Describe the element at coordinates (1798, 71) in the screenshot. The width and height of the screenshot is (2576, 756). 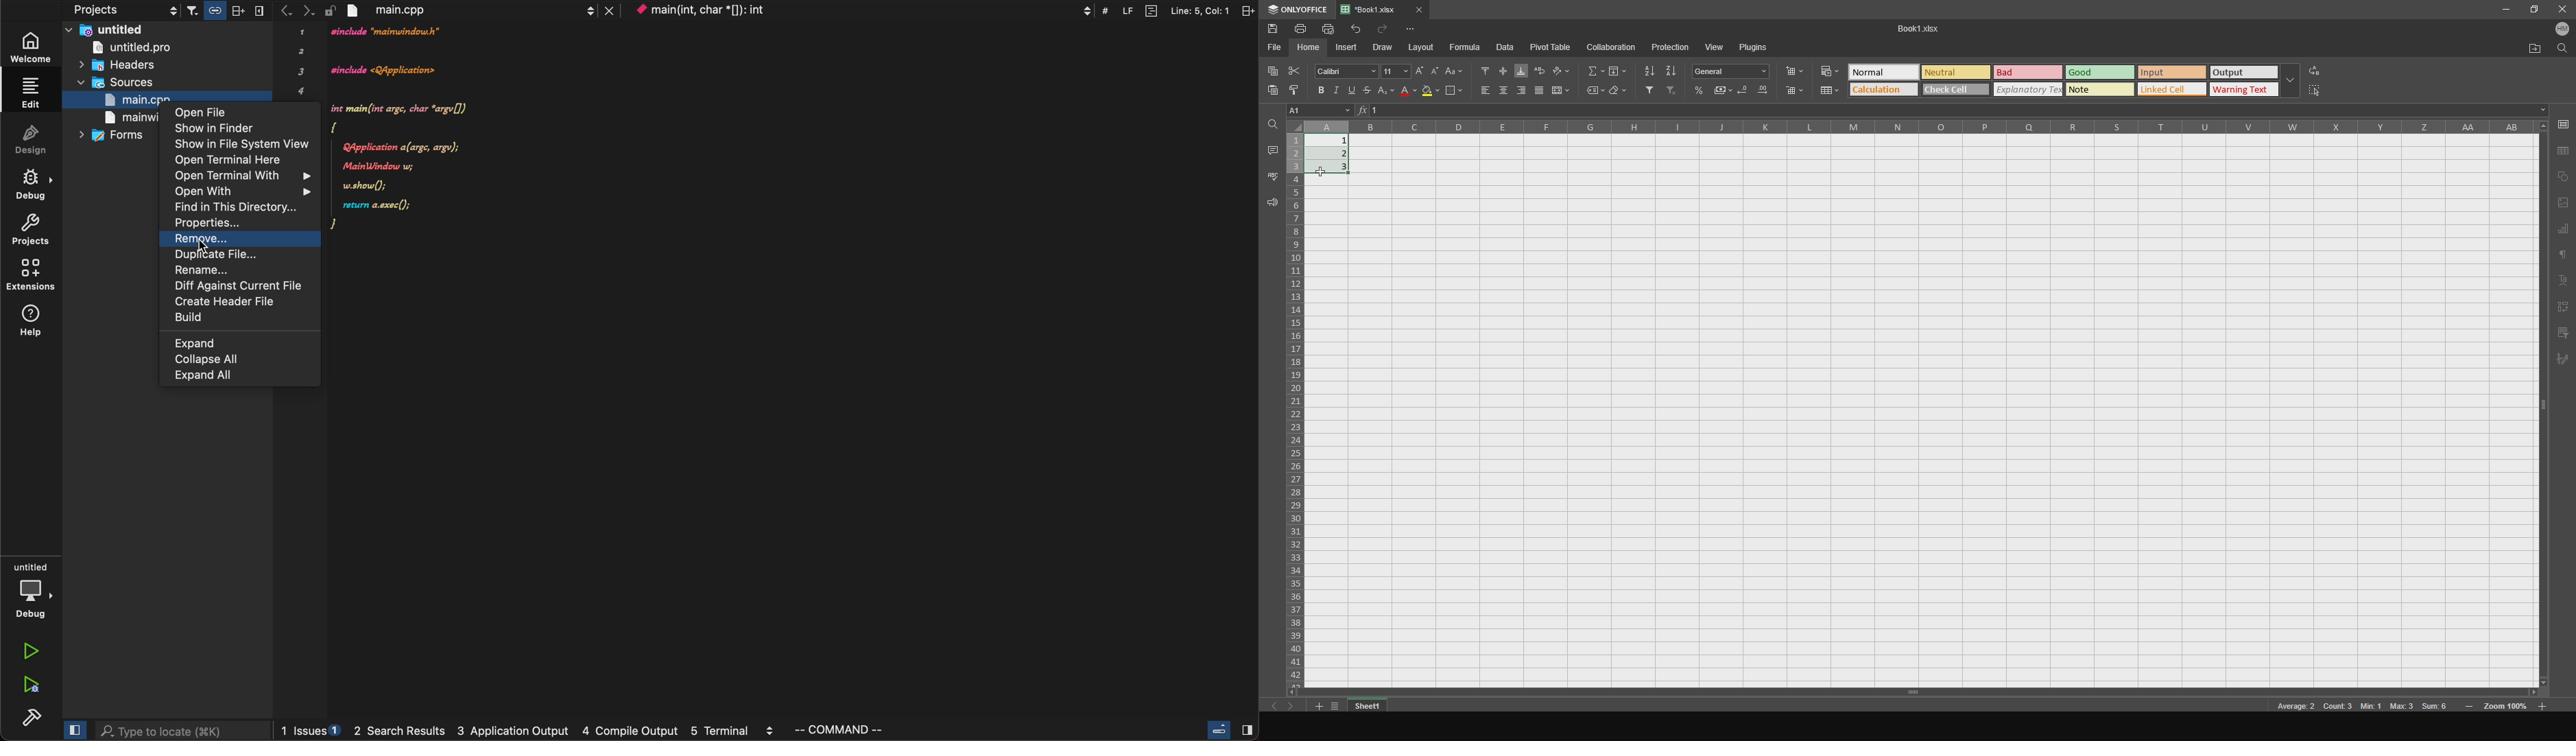
I see `insert cells` at that location.